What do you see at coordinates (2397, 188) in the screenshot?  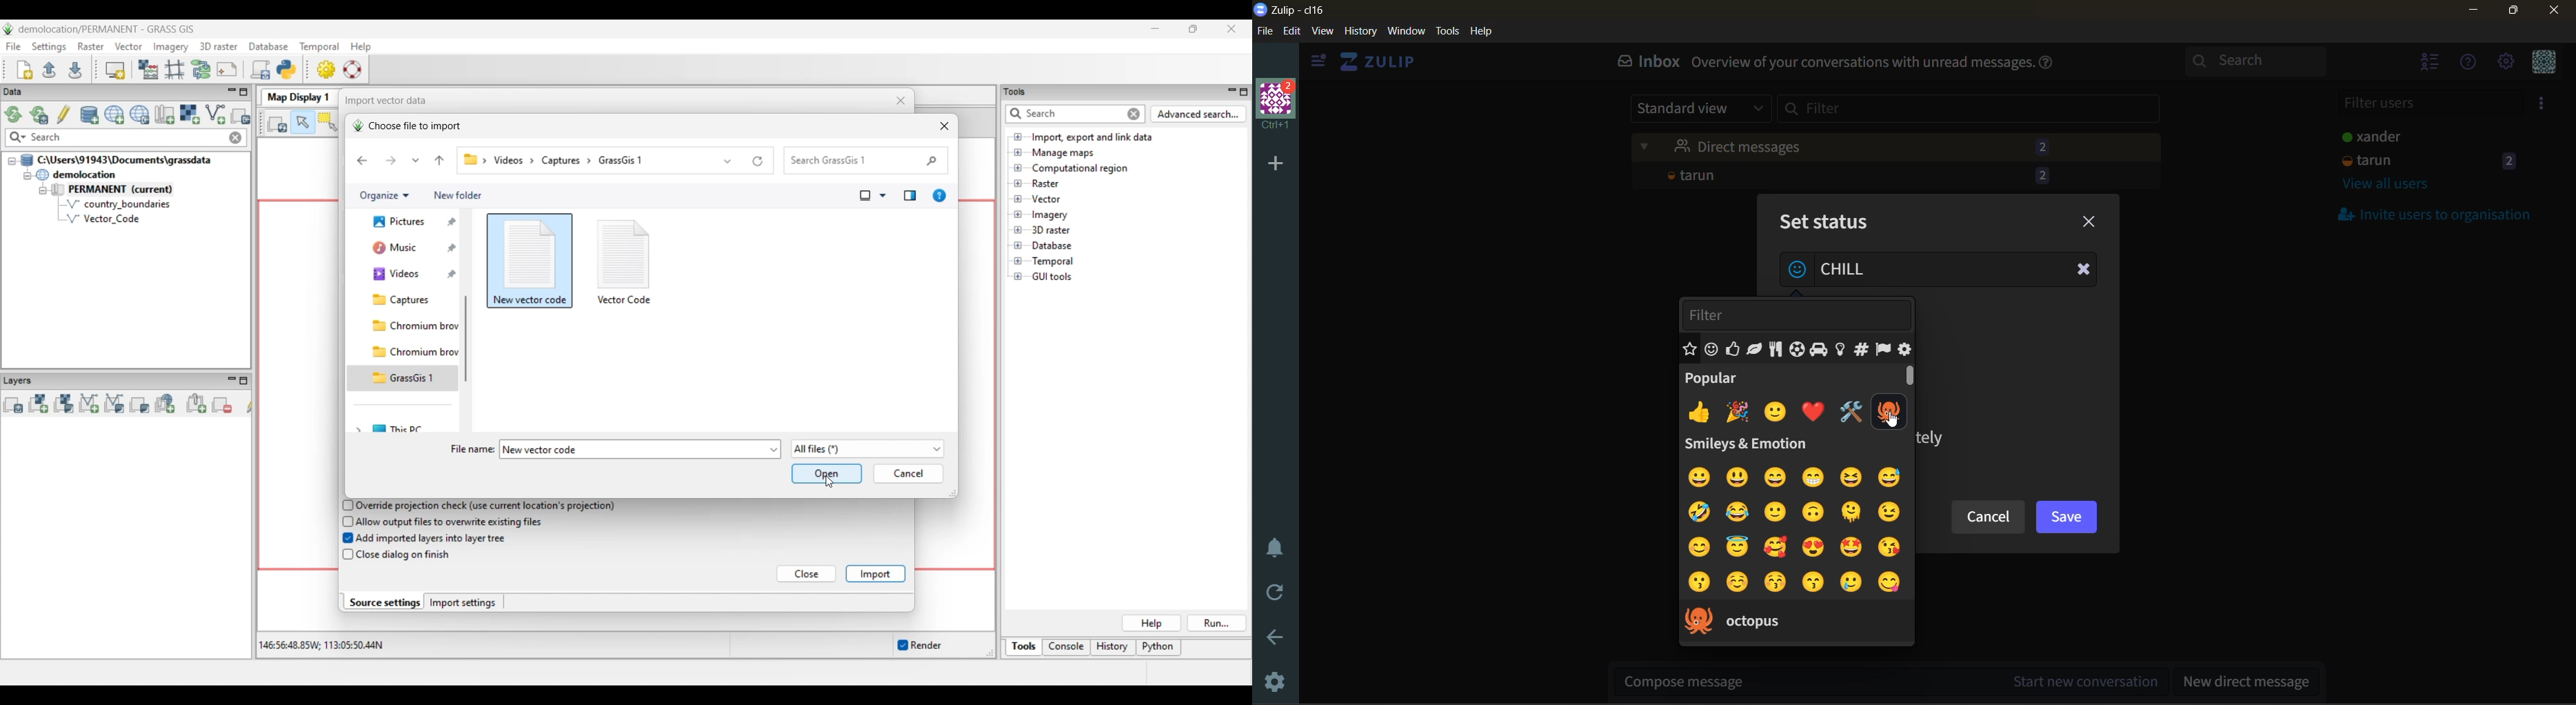 I see `view all users` at bounding box center [2397, 188].